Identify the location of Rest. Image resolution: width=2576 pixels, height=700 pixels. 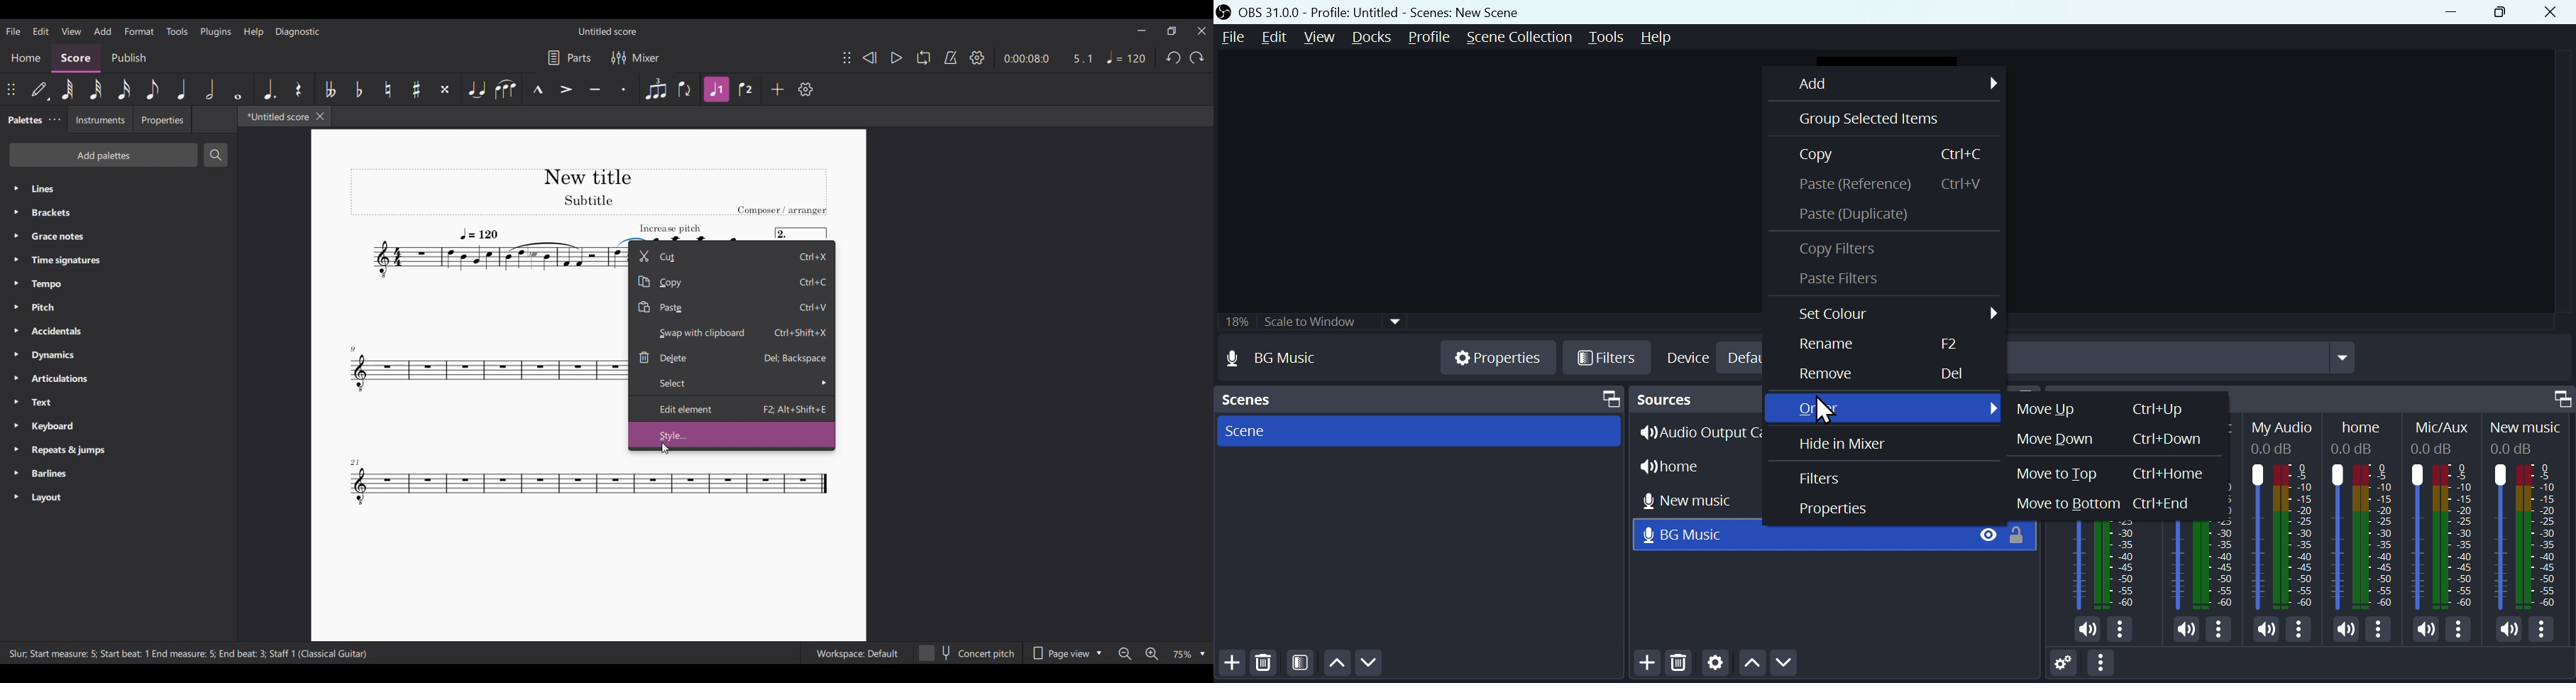
(299, 89).